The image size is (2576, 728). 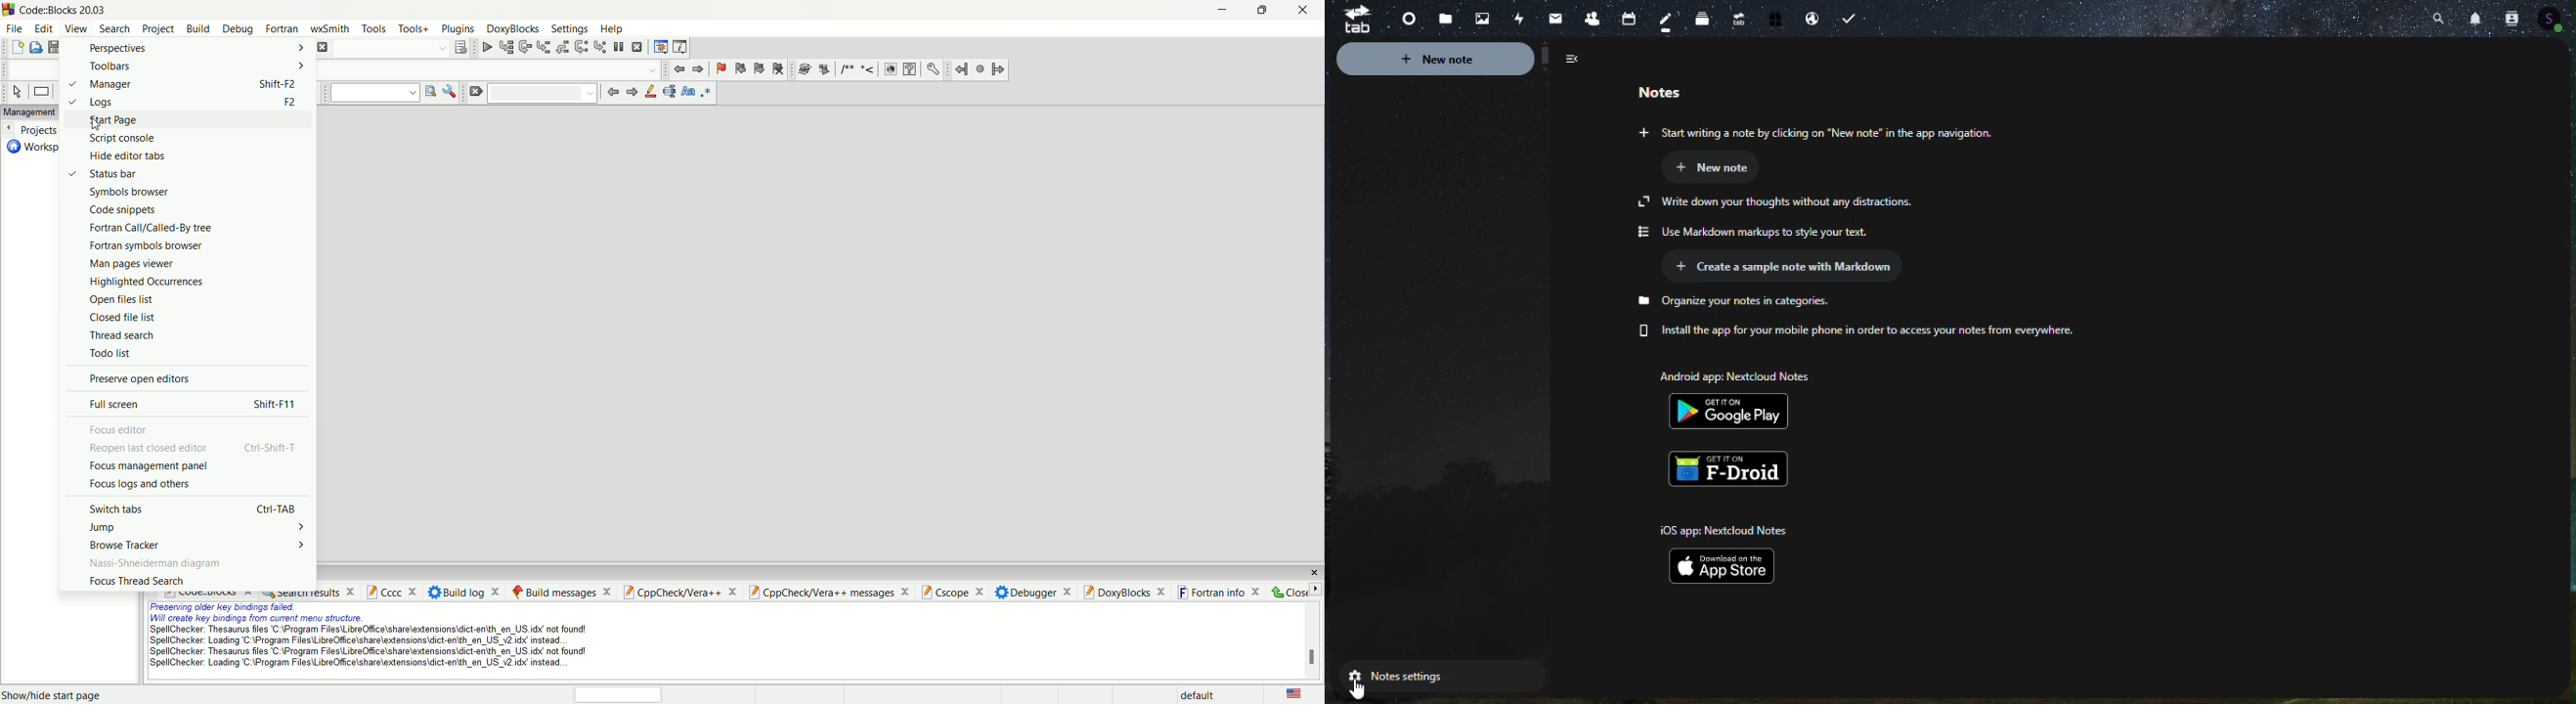 I want to click on language, so click(x=1295, y=695).